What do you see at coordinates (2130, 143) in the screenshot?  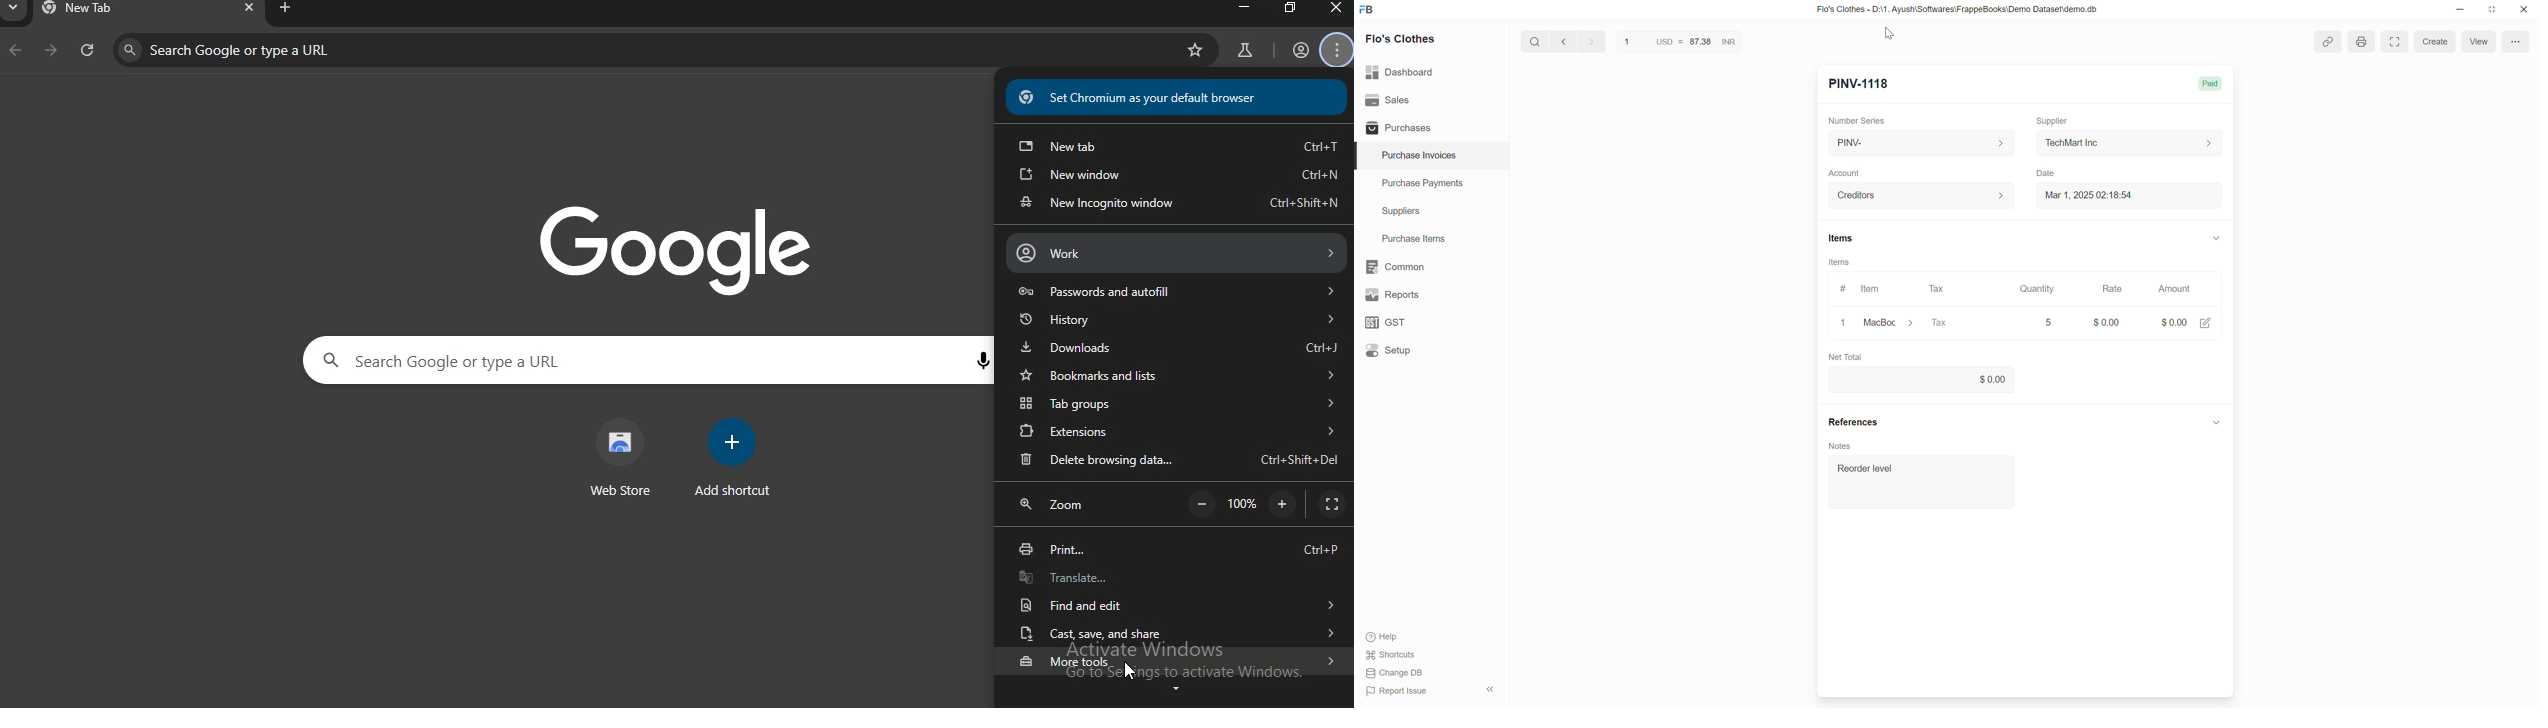 I see `TechMart Inc` at bounding box center [2130, 143].